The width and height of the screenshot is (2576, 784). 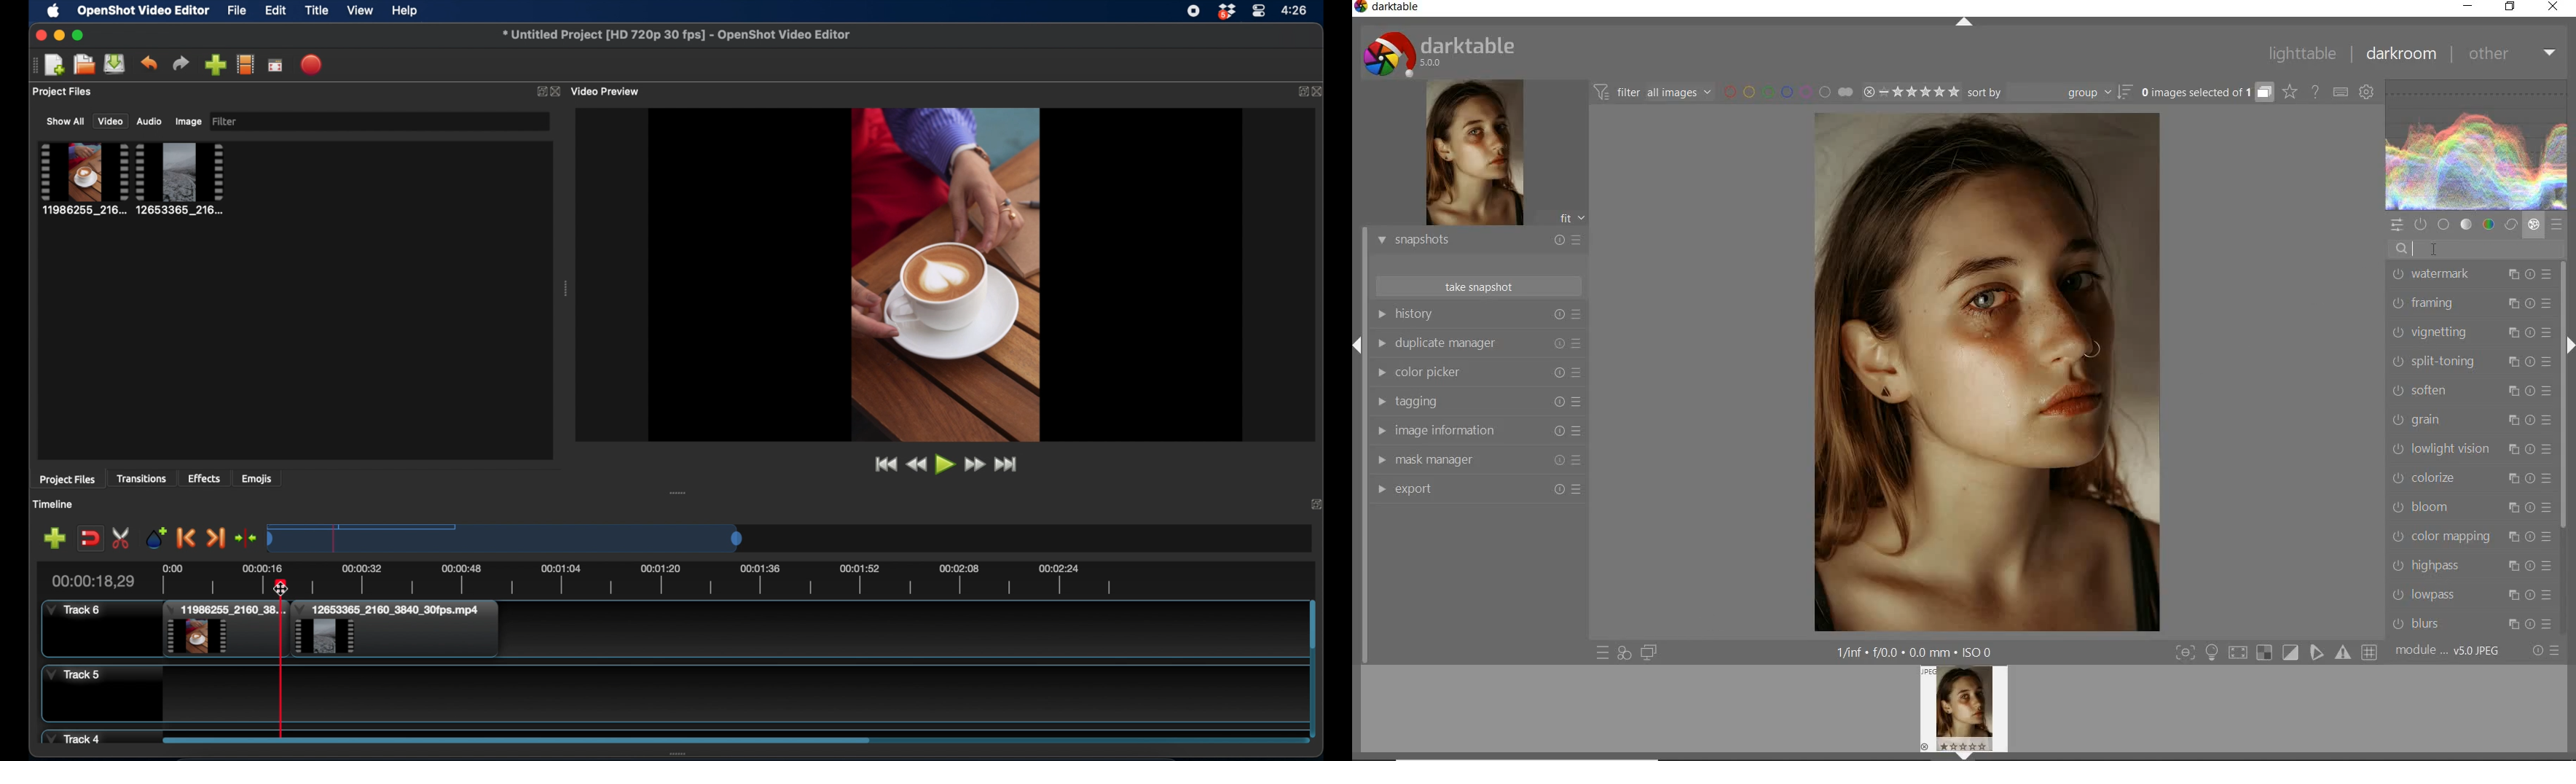 What do you see at coordinates (2563, 394) in the screenshot?
I see `scrollbar` at bounding box center [2563, 394].